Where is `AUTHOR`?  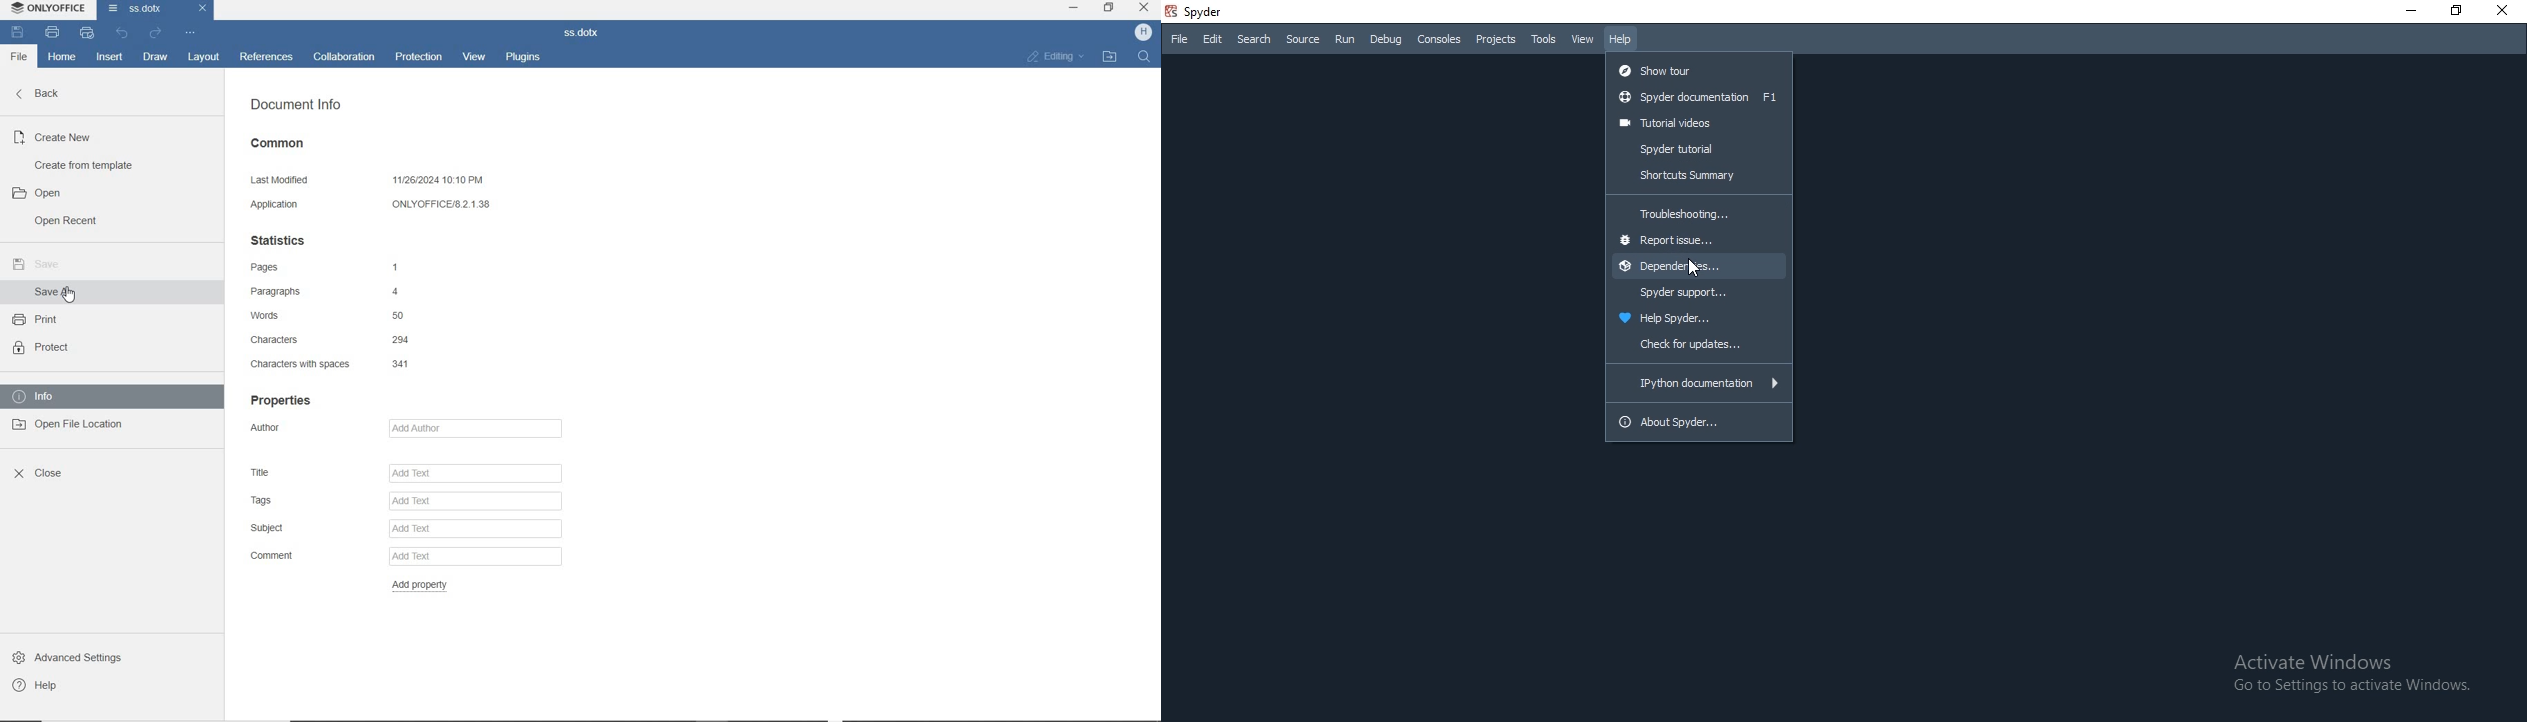
AUTHOR is located at coordinates (405, 429).